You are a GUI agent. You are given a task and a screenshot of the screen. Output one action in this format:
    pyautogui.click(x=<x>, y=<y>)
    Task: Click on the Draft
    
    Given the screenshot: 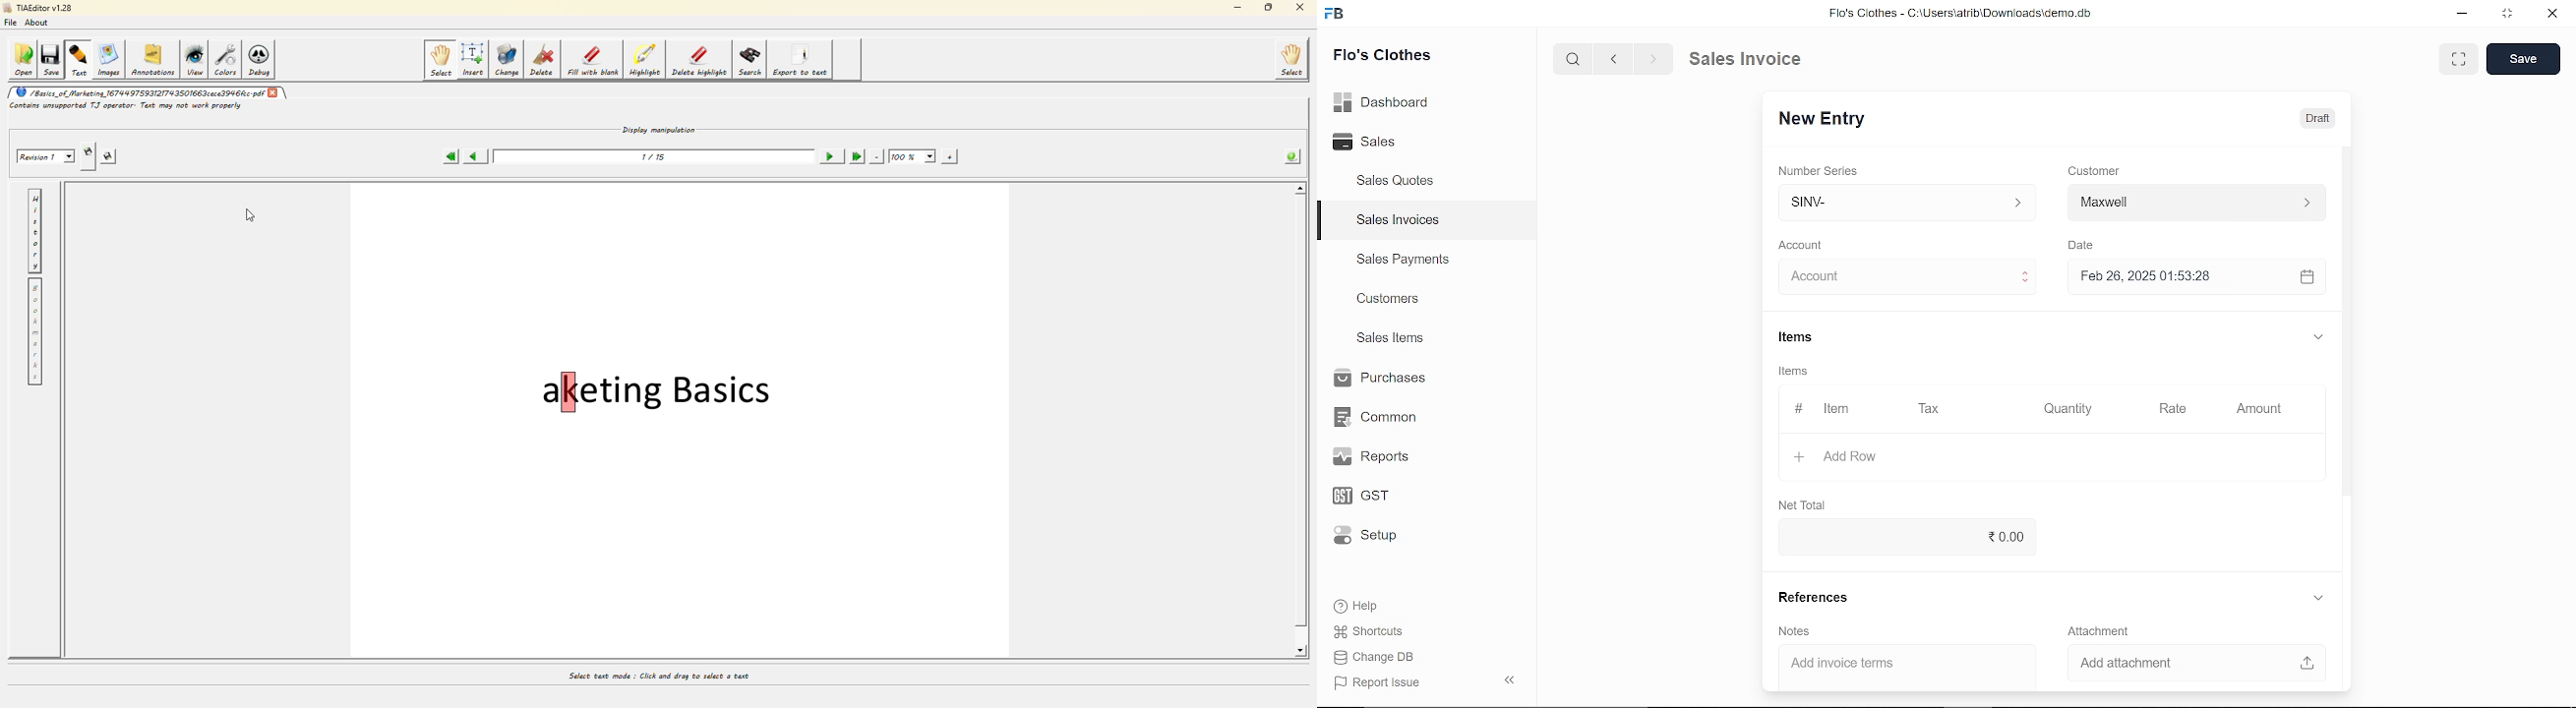 What is the action you would take?
    pyautogui.click(x=2306, y=117)
    